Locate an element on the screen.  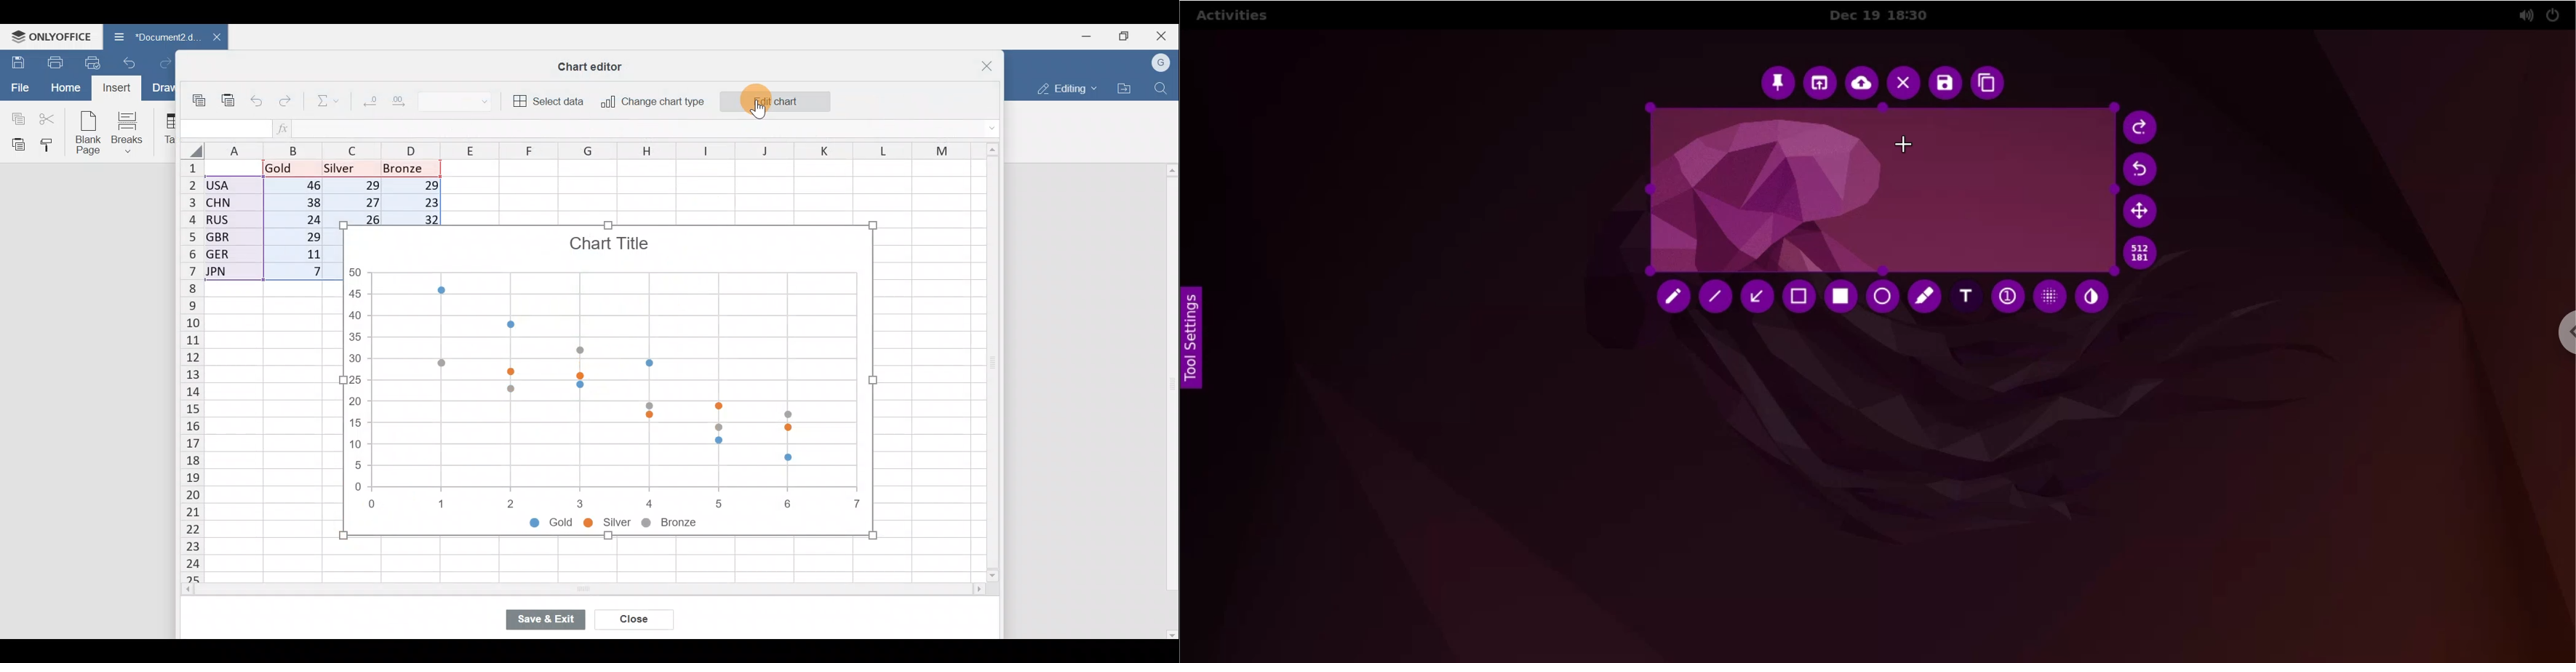
Rows is located at coordinates (187, 374).